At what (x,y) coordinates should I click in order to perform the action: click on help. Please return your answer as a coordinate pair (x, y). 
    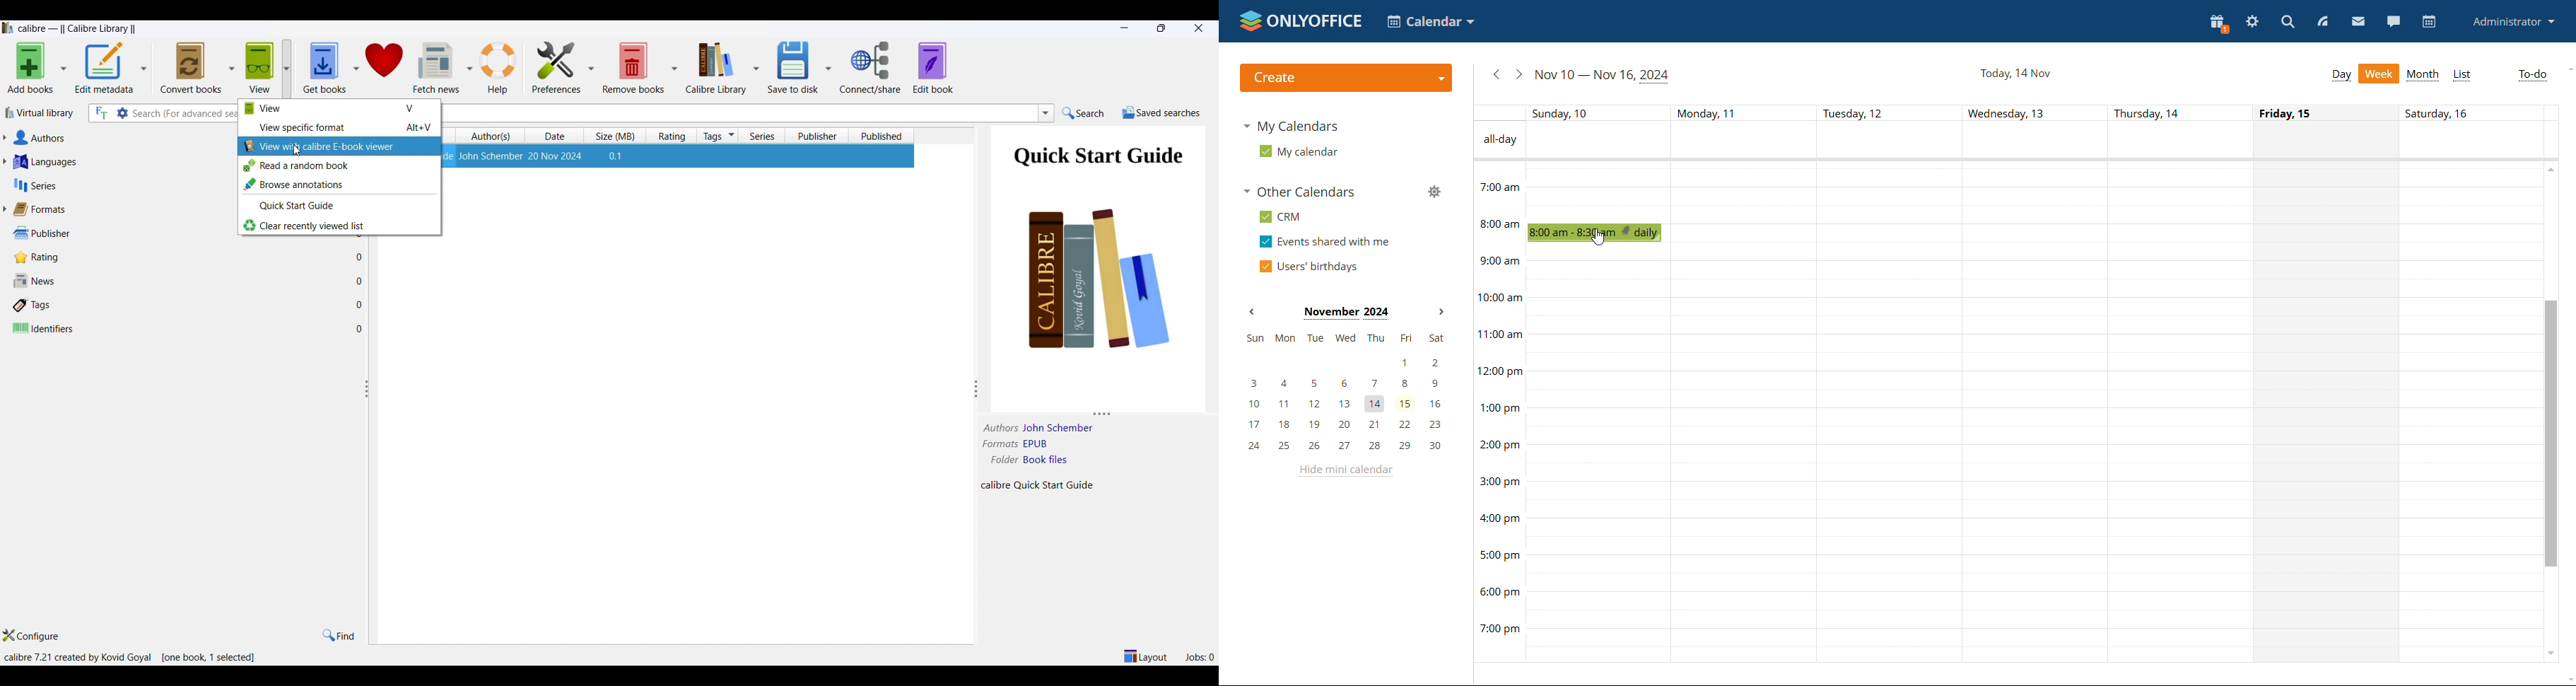
    Looking at the image, I should click on (501, 67).